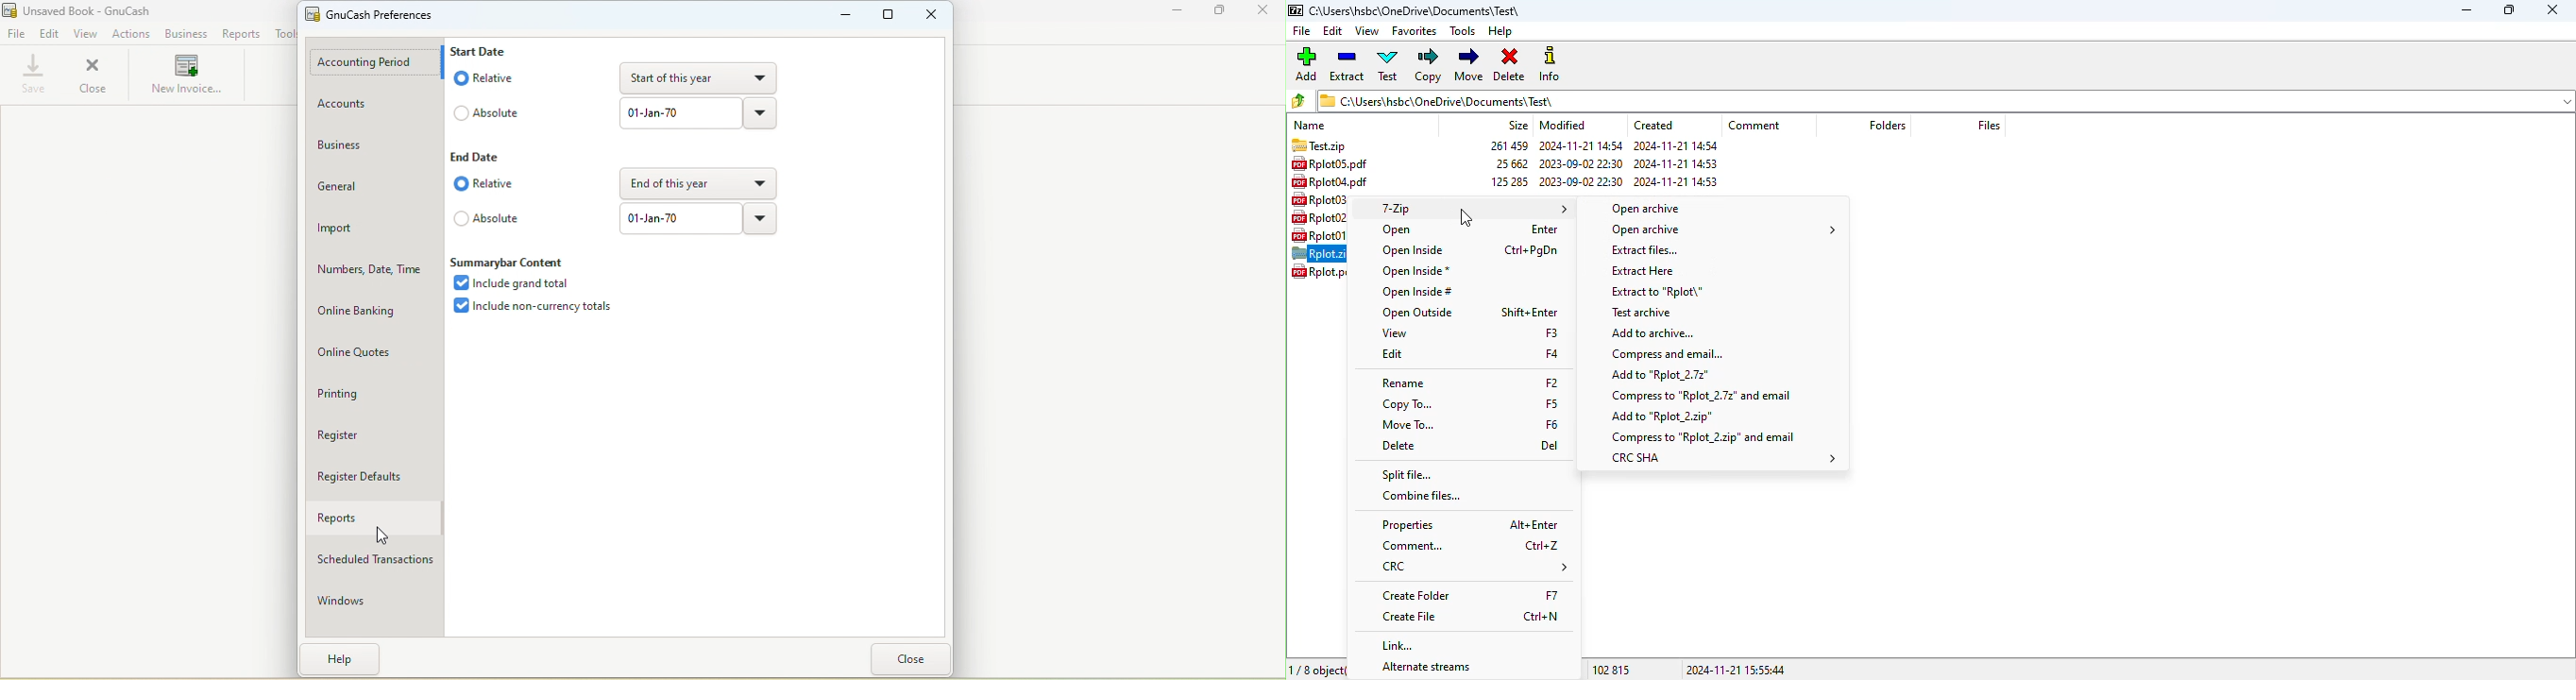 The image size is (2576, 700). I want to click on Business, so click(372, 147).